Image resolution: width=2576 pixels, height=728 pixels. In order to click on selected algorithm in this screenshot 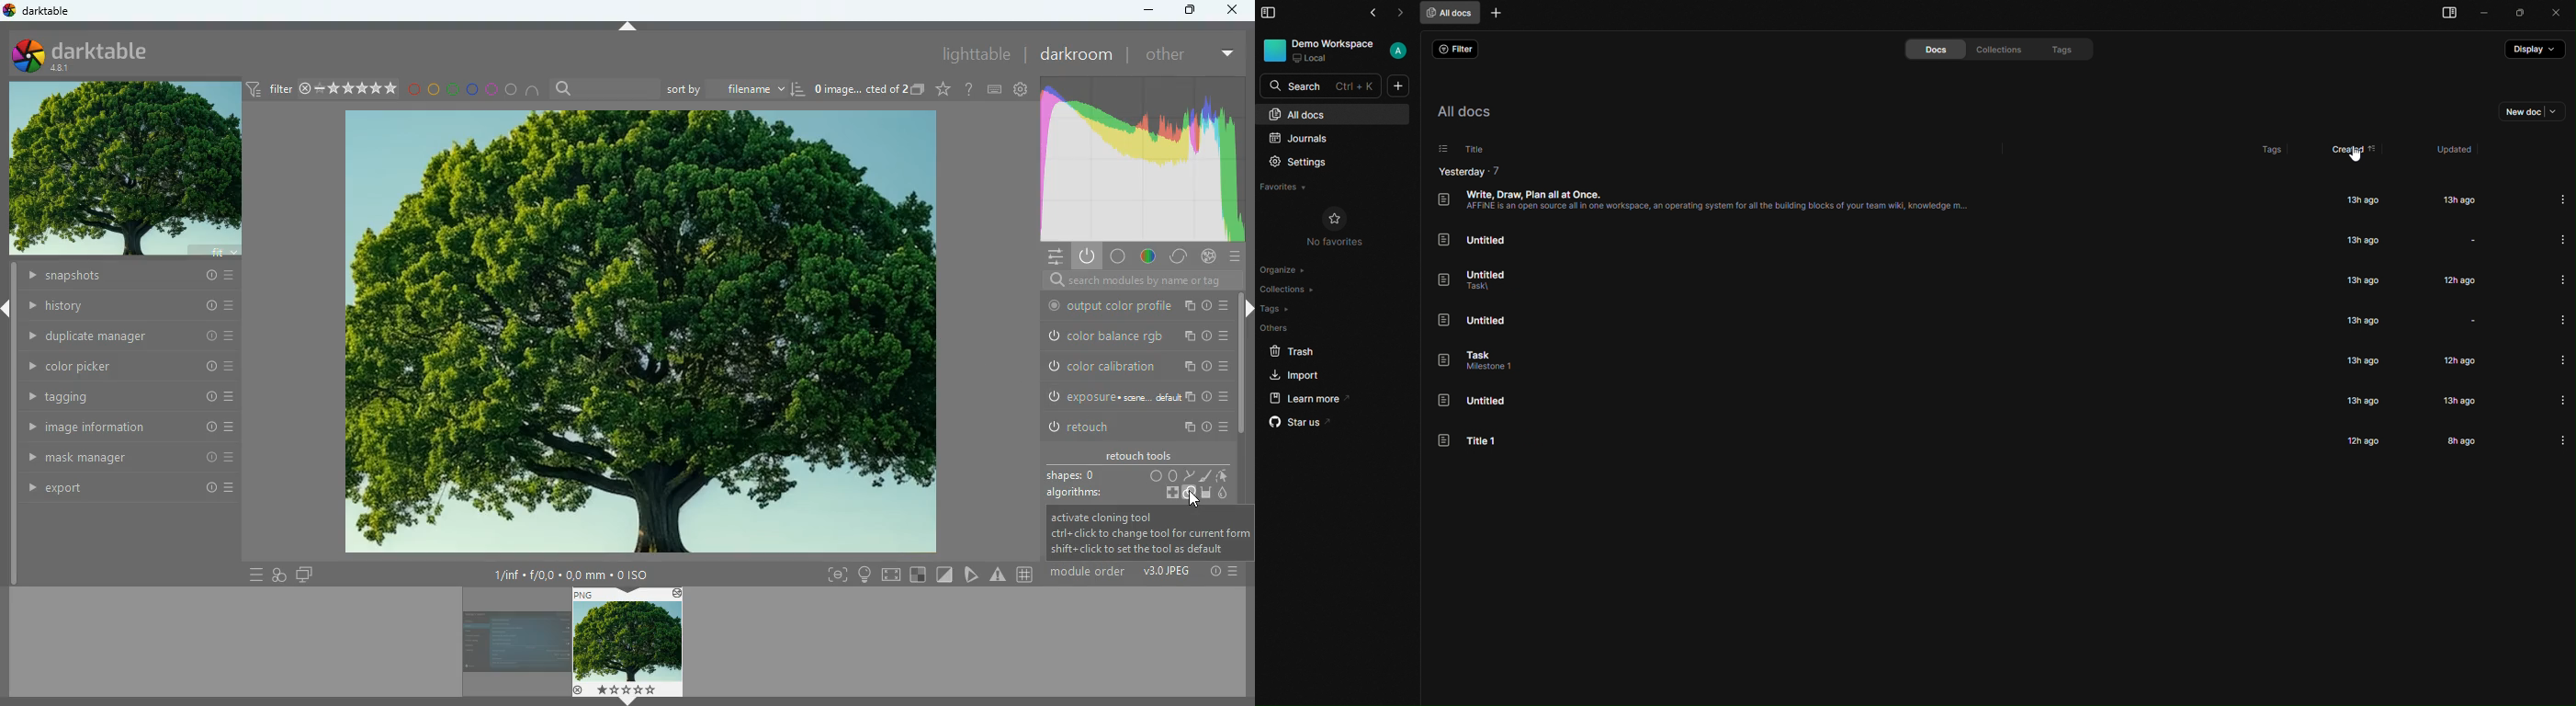, I will do `click(1192, 495)`.